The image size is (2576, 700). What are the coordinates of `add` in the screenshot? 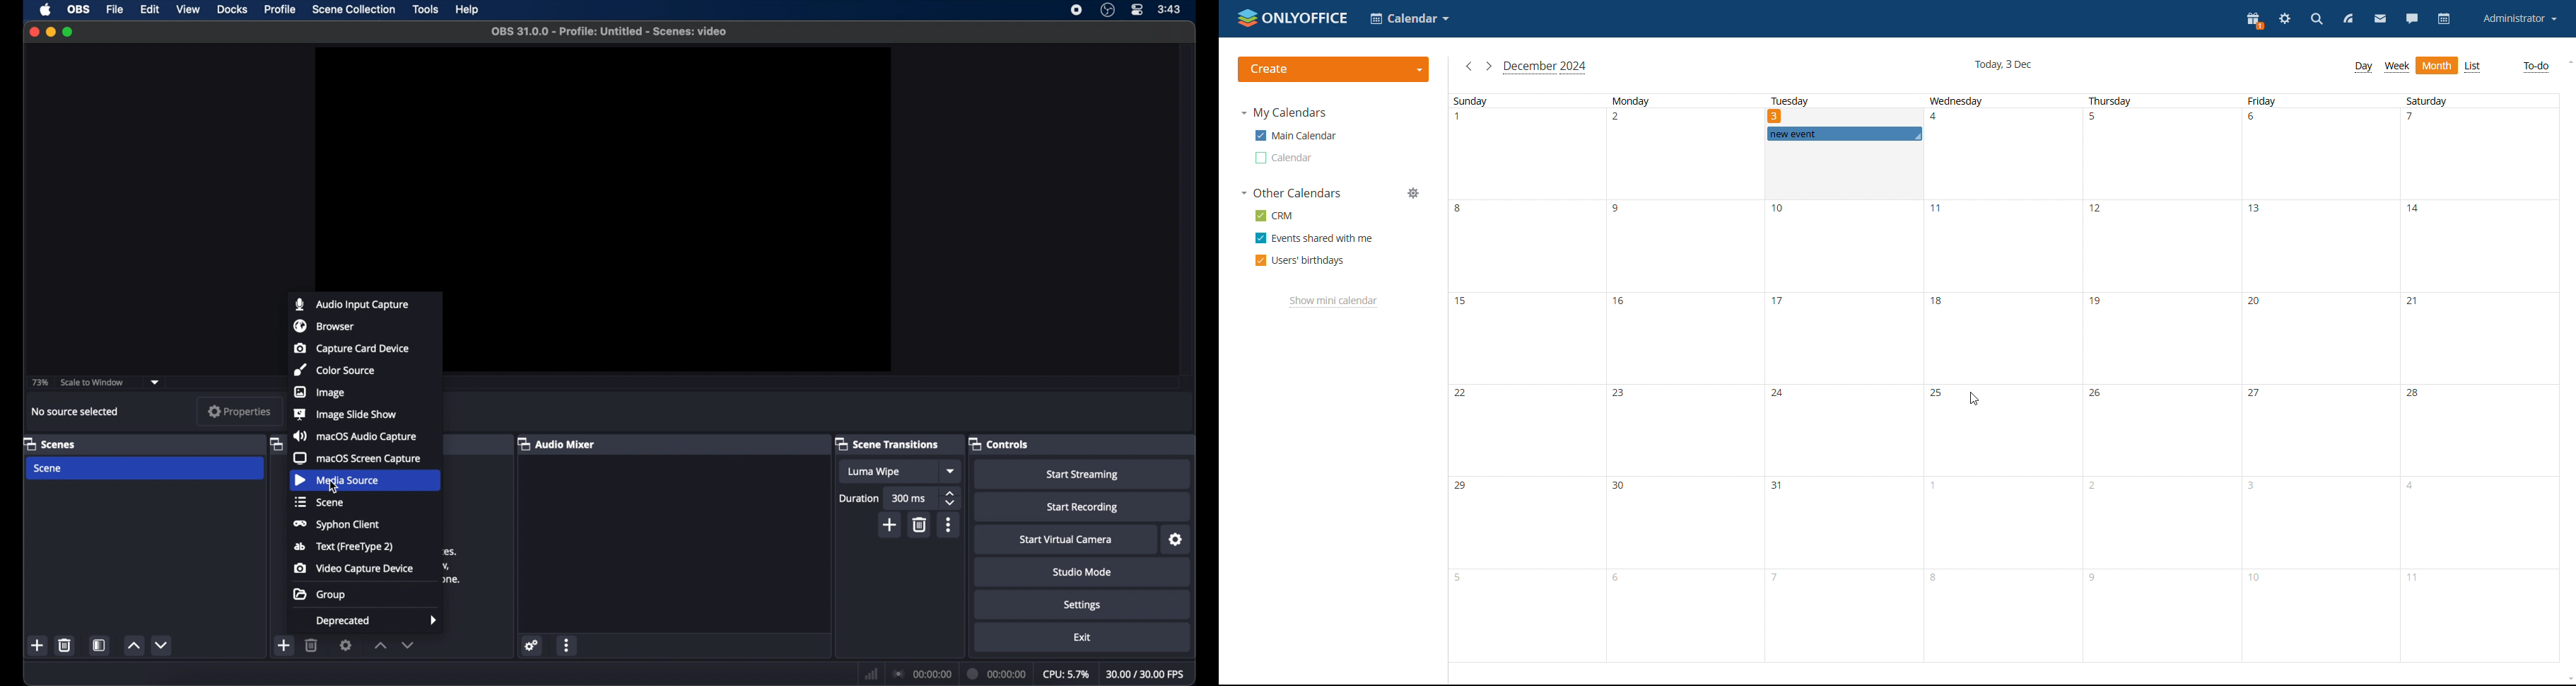 It's located at (38, 645).